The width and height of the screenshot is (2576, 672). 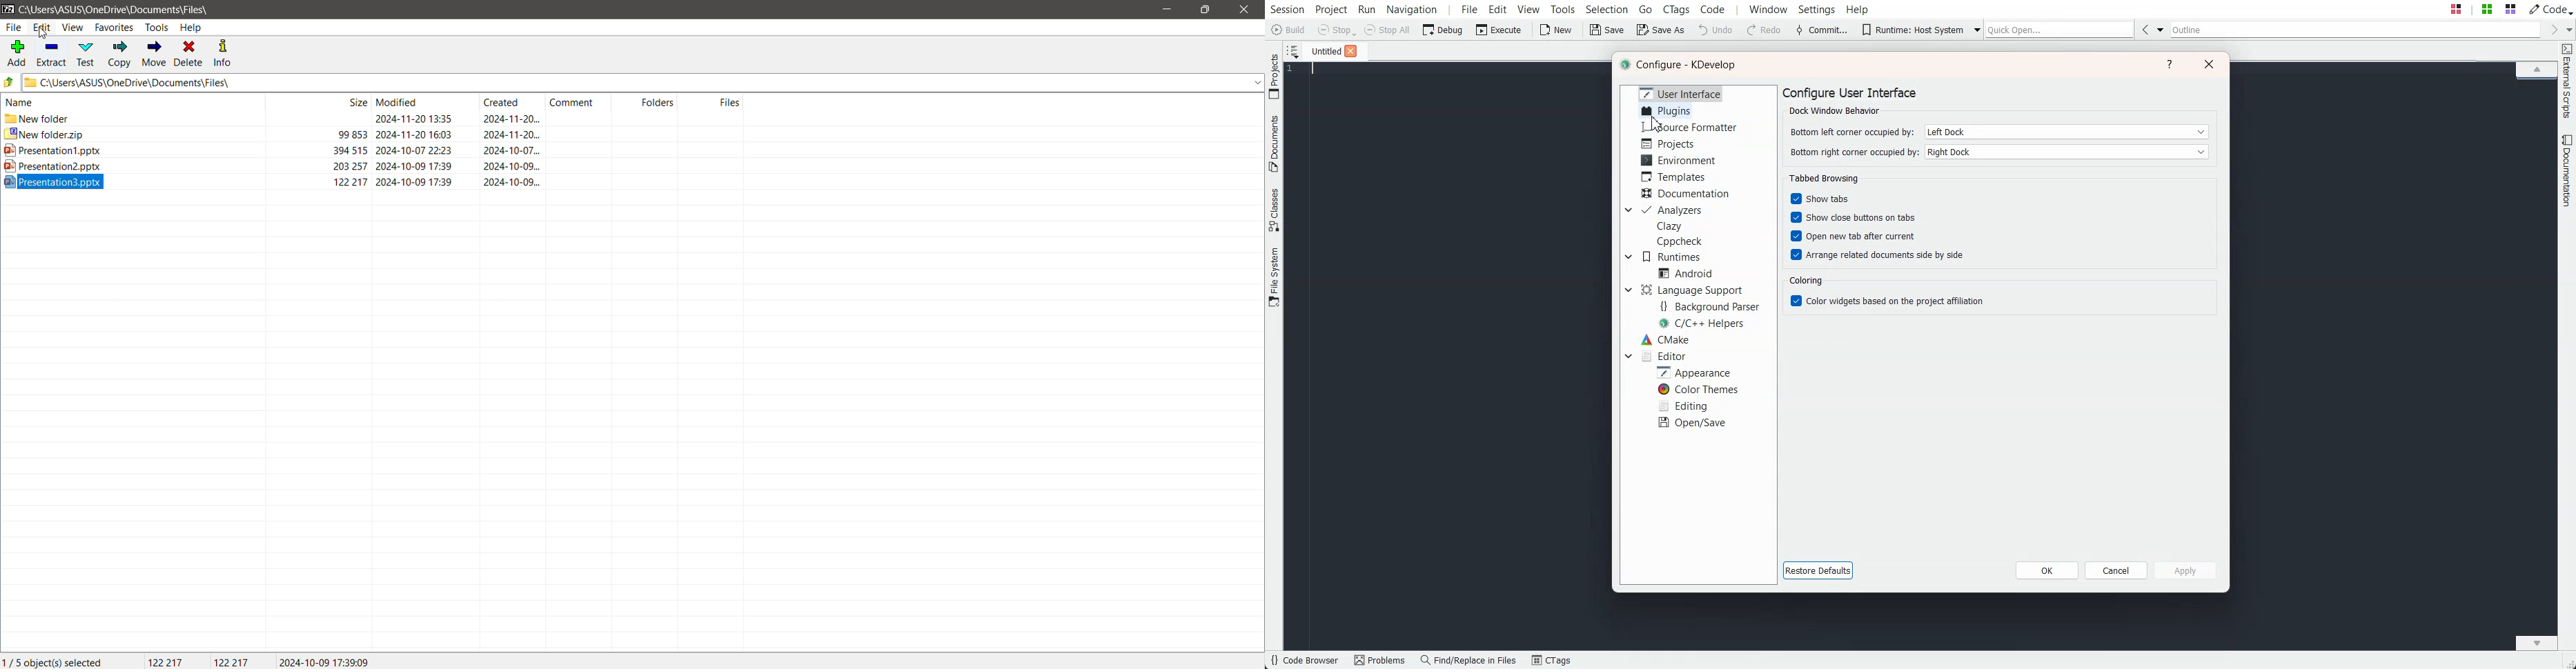 What do you see at coordinates (132, 101) in the screenshot?
I see `File Names` at bounding box center [132, 101].